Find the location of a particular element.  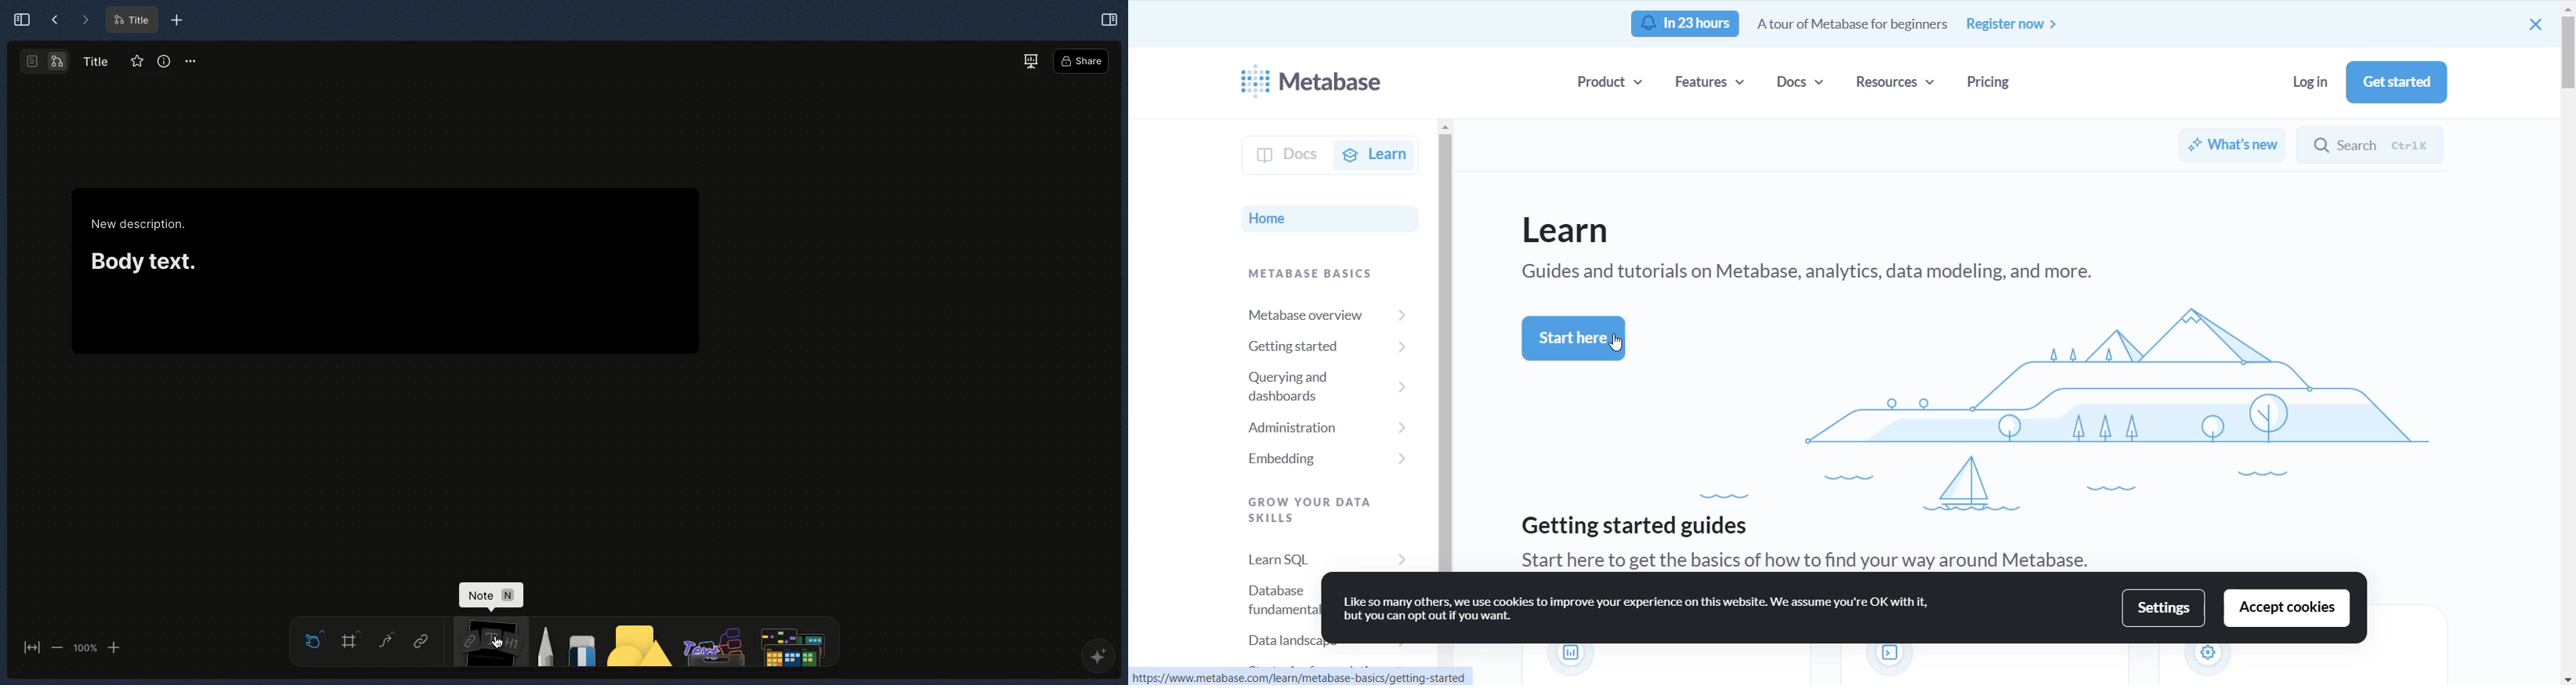

Second layout is located at coordinates (46, 61).